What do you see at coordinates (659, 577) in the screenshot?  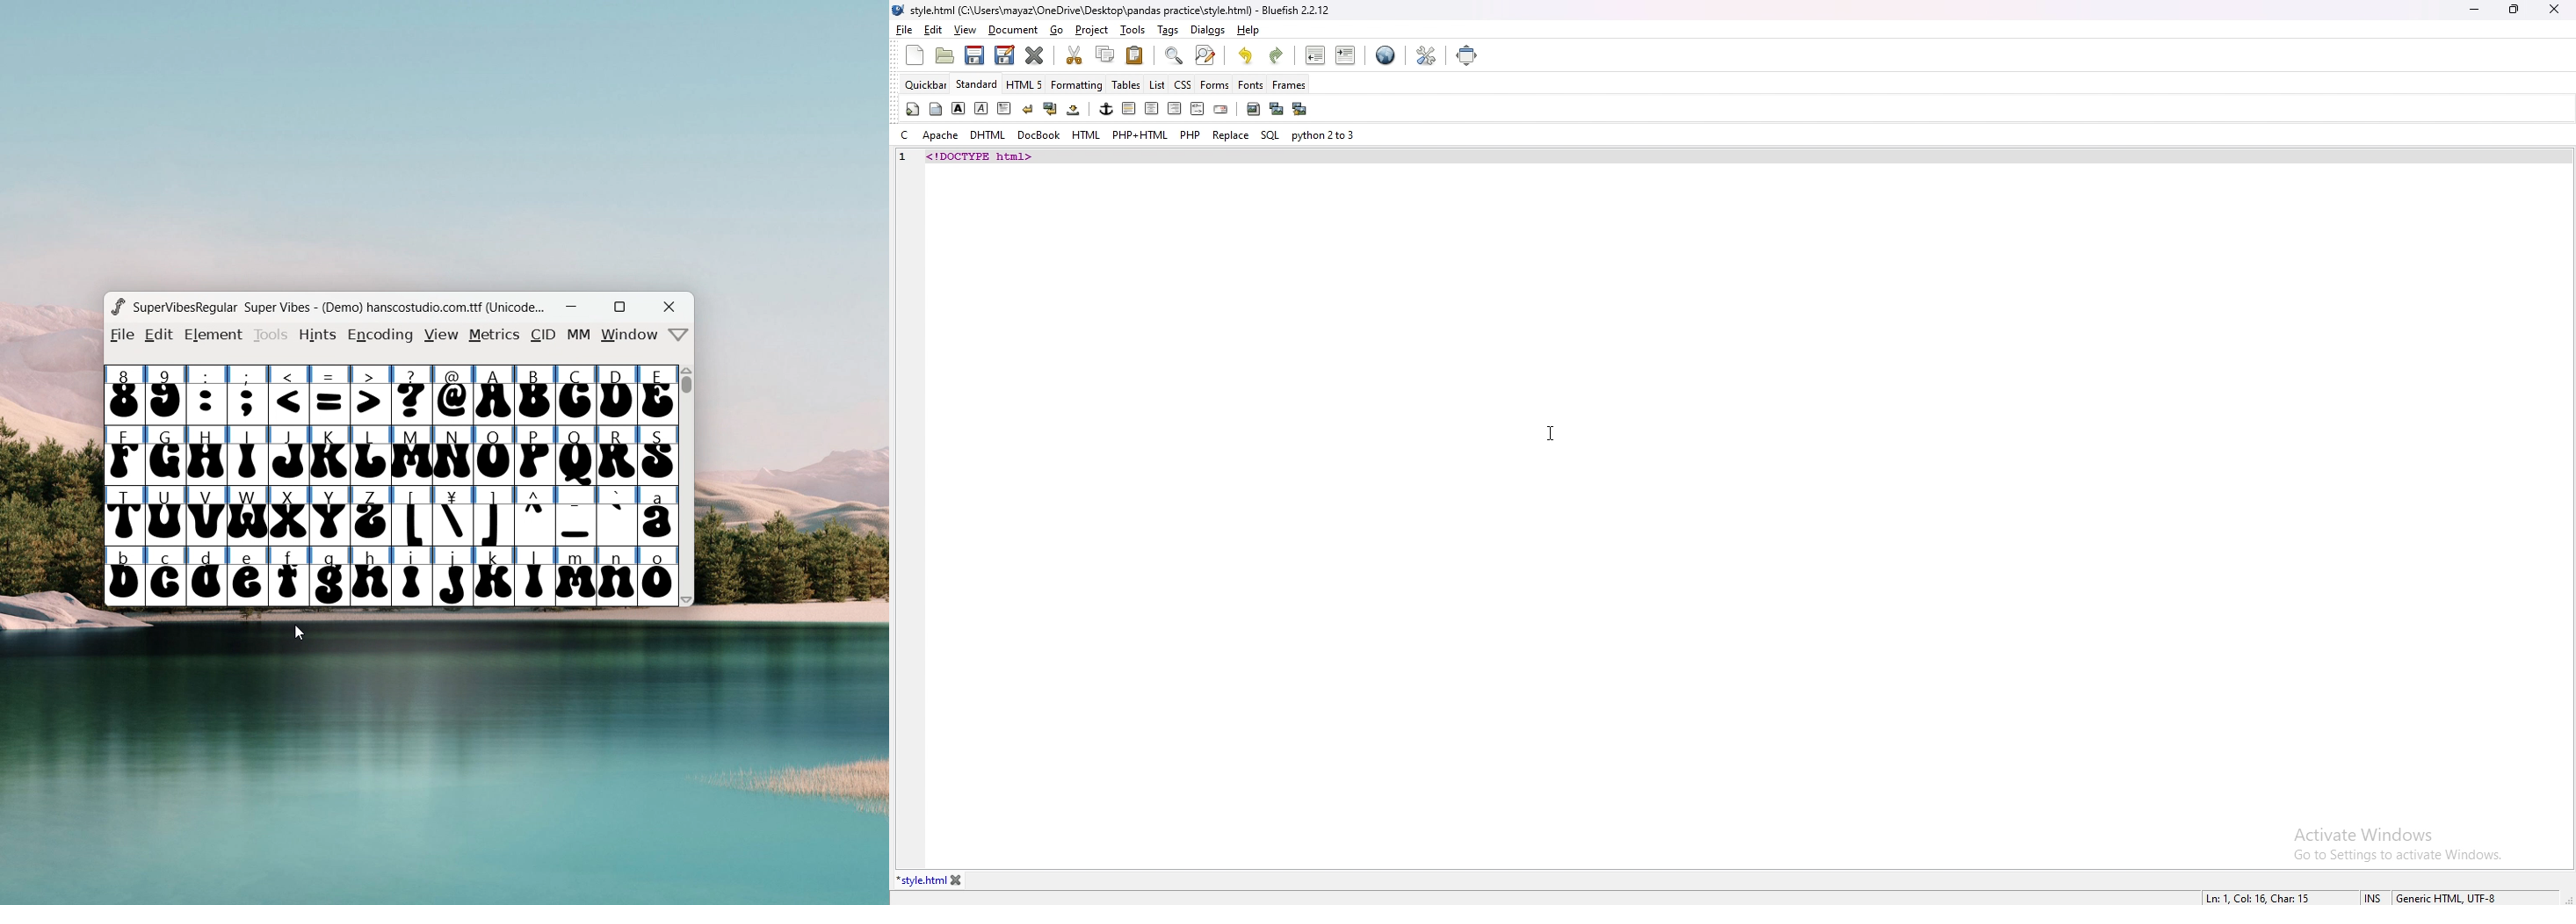 I see `o` at bounding box center [659, 577].